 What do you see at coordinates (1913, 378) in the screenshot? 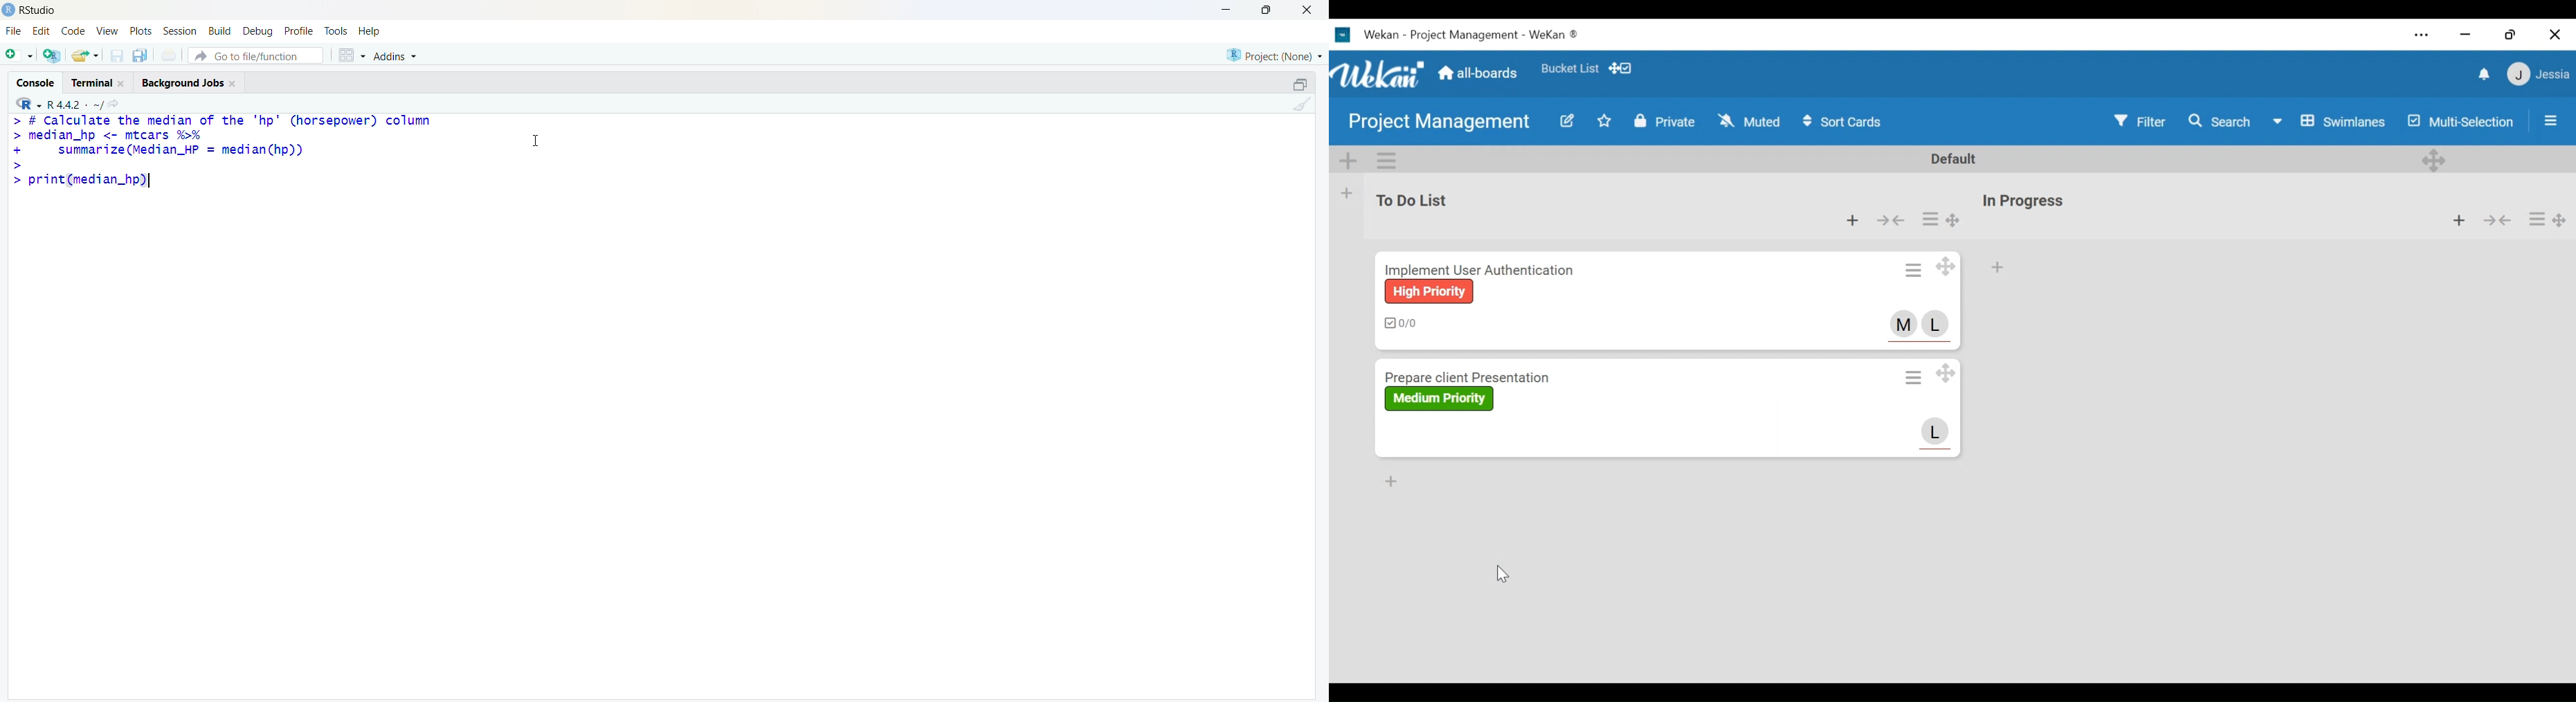
I see `card actions` at bounding box center [1913, 378].